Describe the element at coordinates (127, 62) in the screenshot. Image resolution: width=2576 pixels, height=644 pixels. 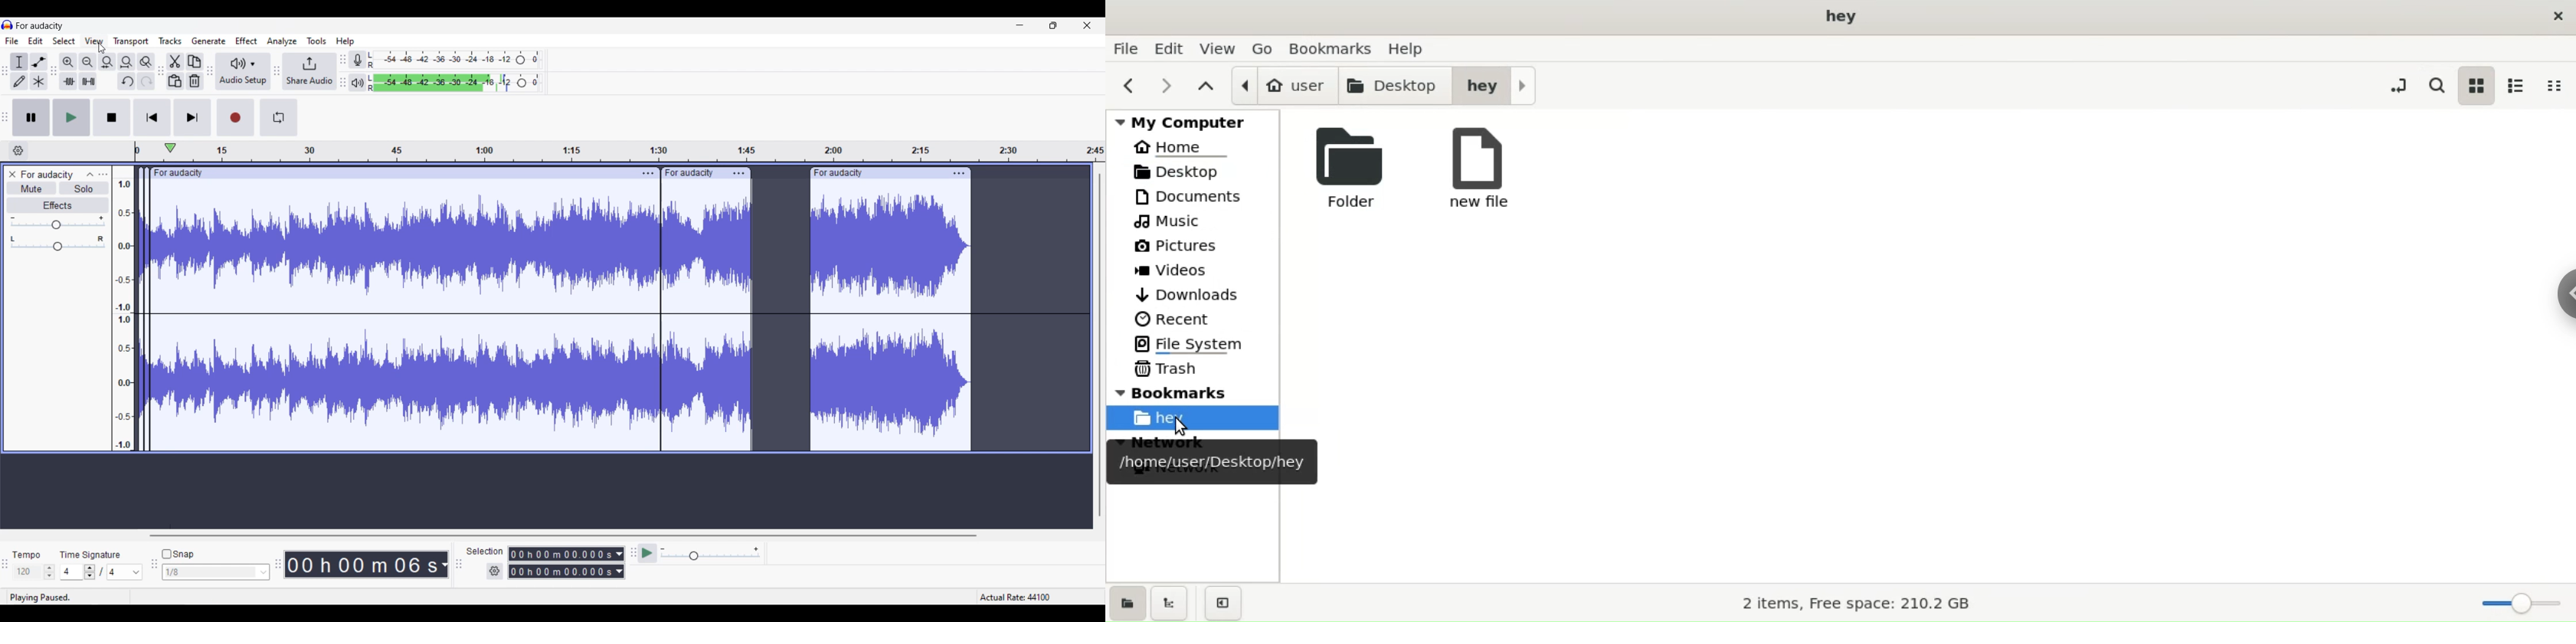
I see `Fit project to width` at that location.